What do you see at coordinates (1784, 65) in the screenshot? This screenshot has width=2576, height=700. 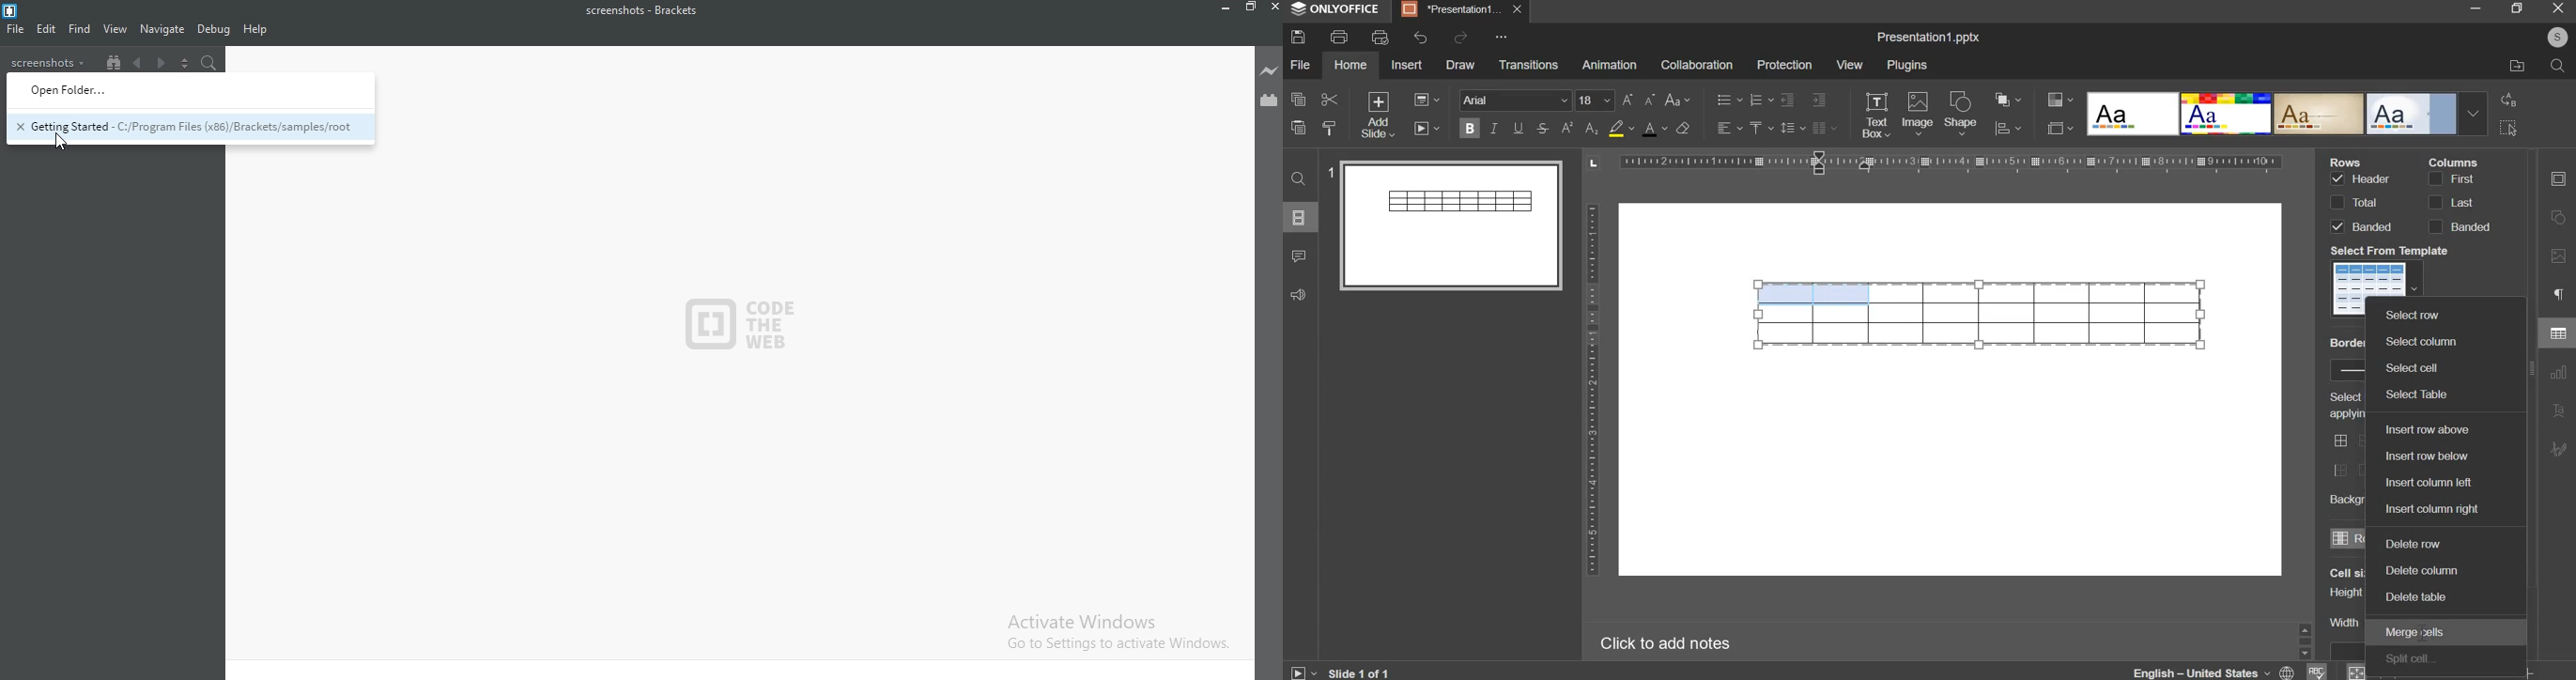 I see `protection` at bounding box center [1784, 65].